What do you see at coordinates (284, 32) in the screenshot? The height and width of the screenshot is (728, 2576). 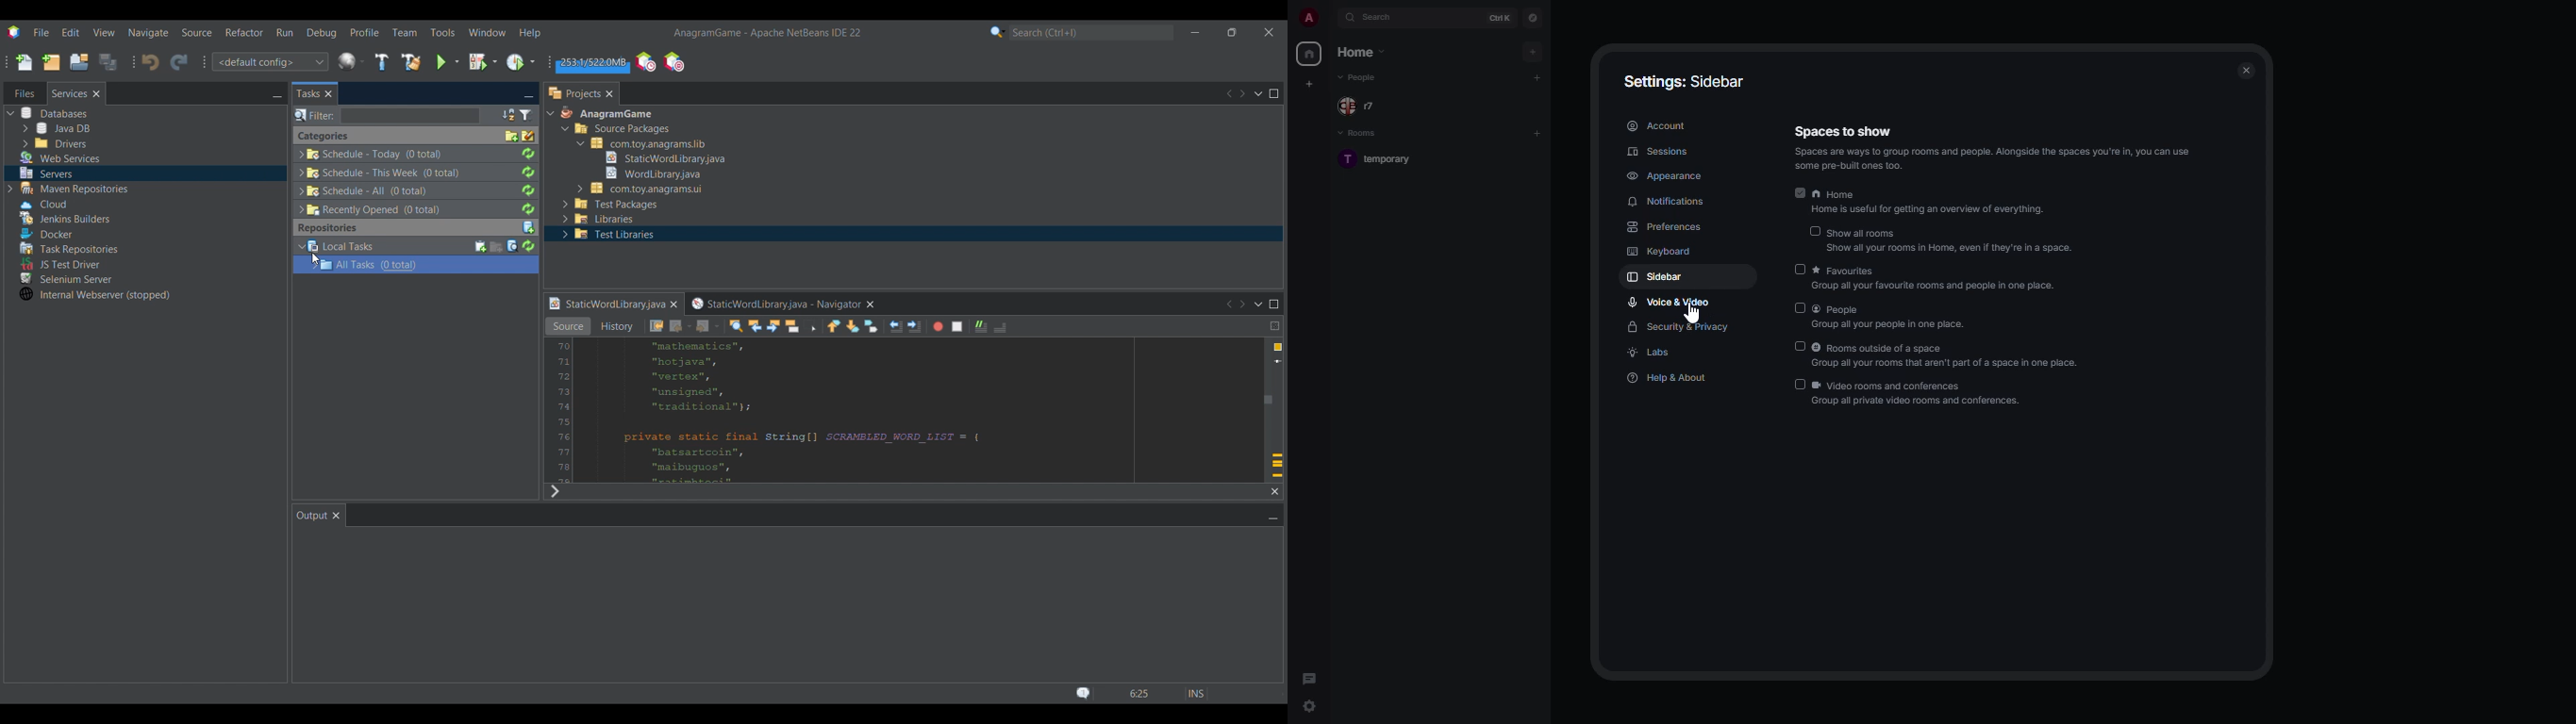 I see `Run menu` at bounding box center [284, 32].